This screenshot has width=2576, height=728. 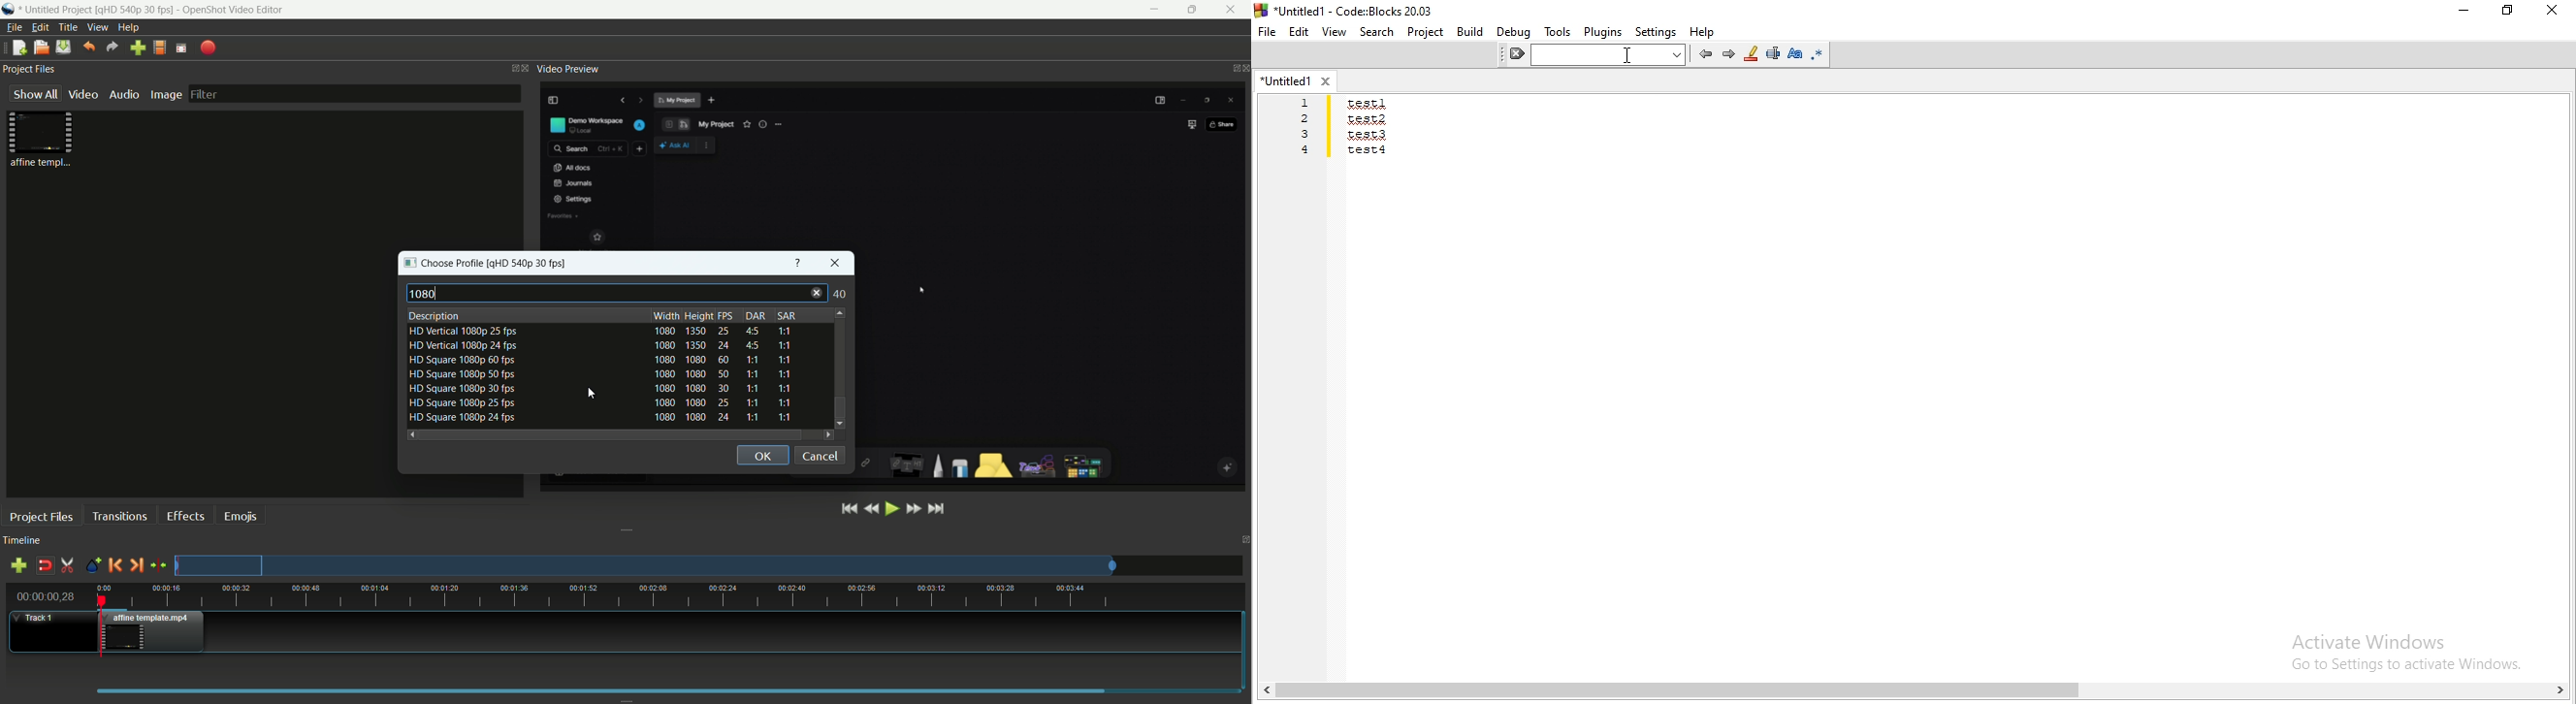 What do you see at coordinates (645, 565) in the screenshot?
I see `preview track` at bounding box center [645, 565].